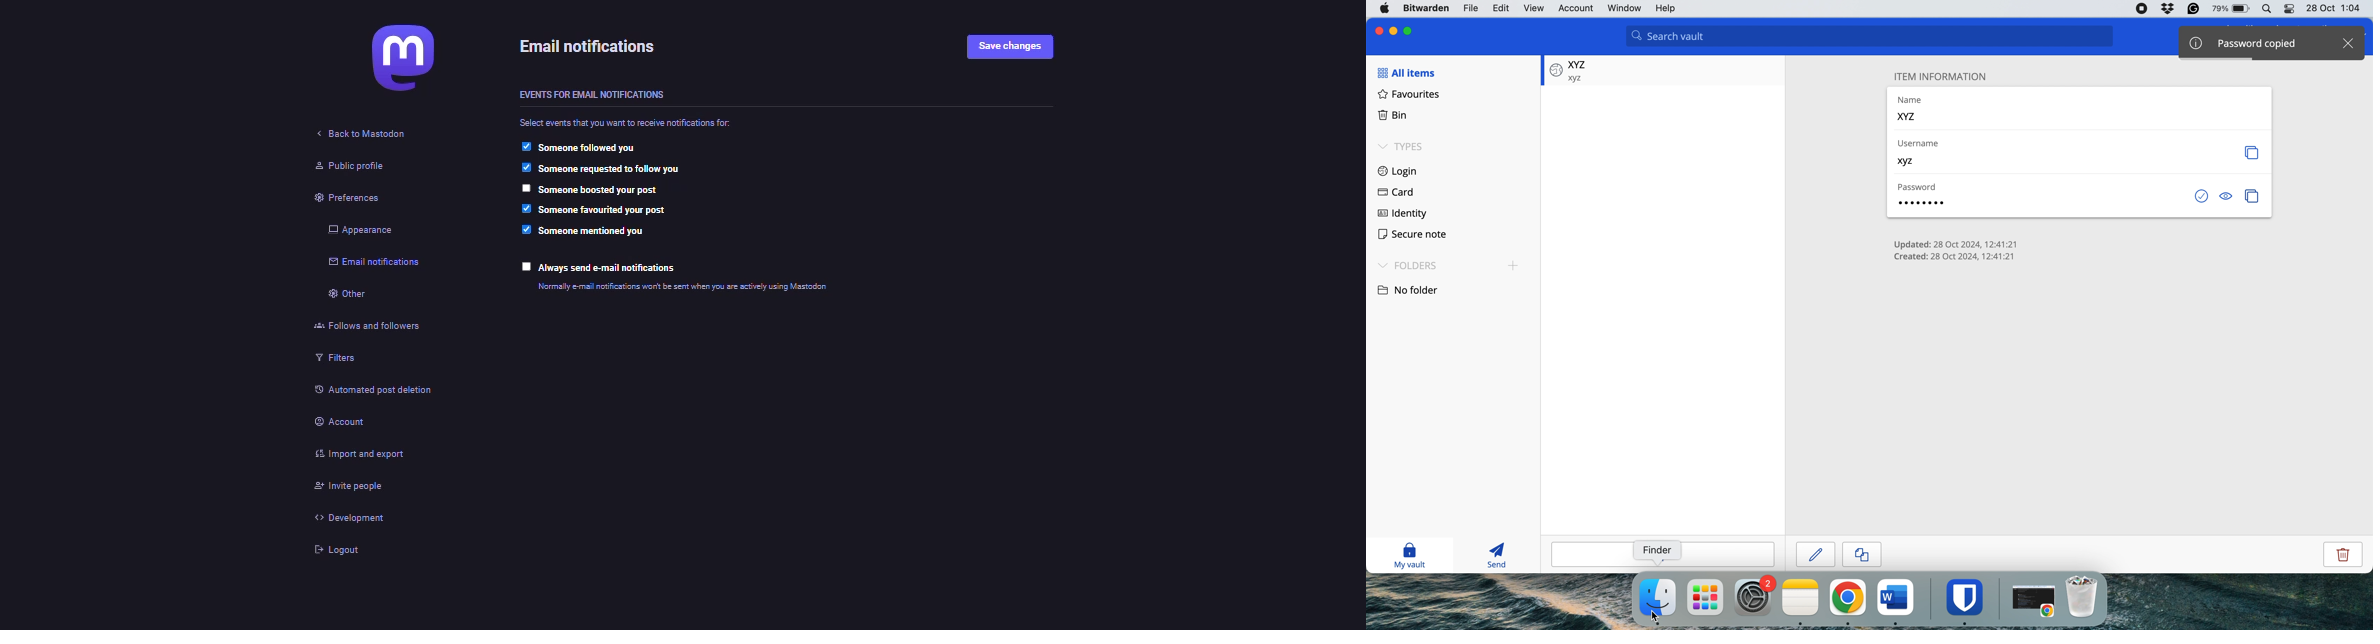 This screenshot has height=644, width=2380. Describe the element at coordinates (1386, 8) in the screenshot. I see `system logo` at that location.